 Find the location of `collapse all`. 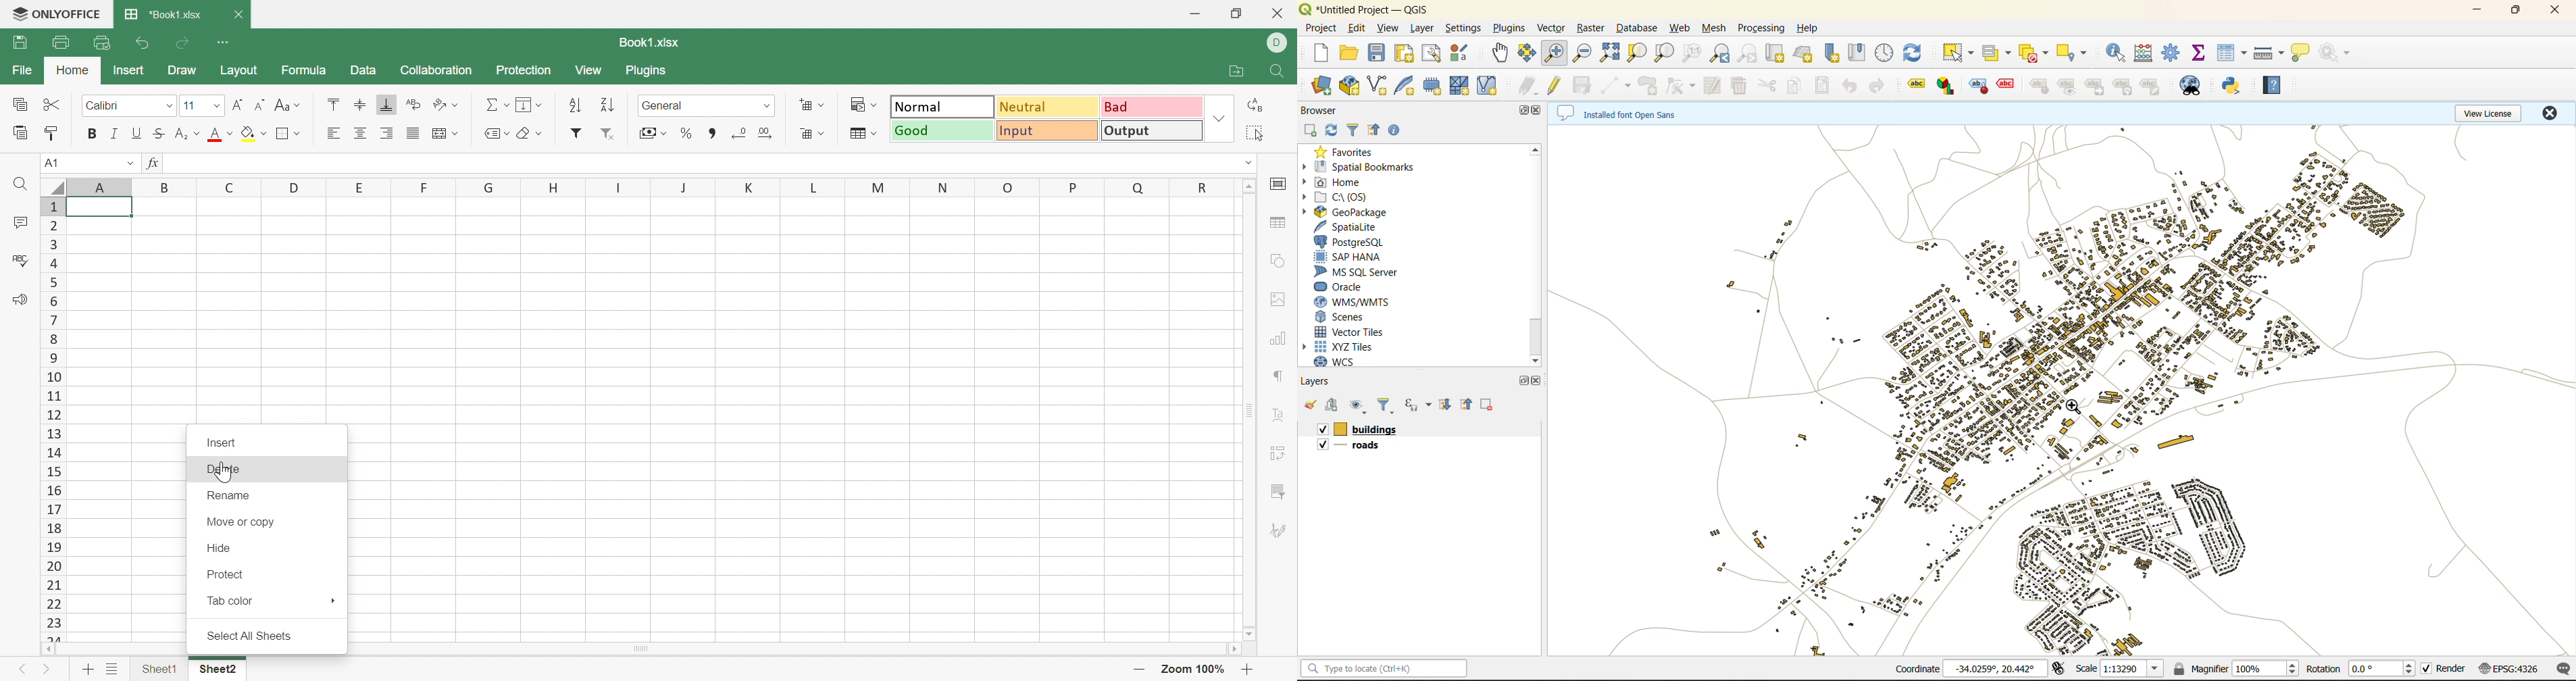

collapse all is located at coordinates (1373, 131).